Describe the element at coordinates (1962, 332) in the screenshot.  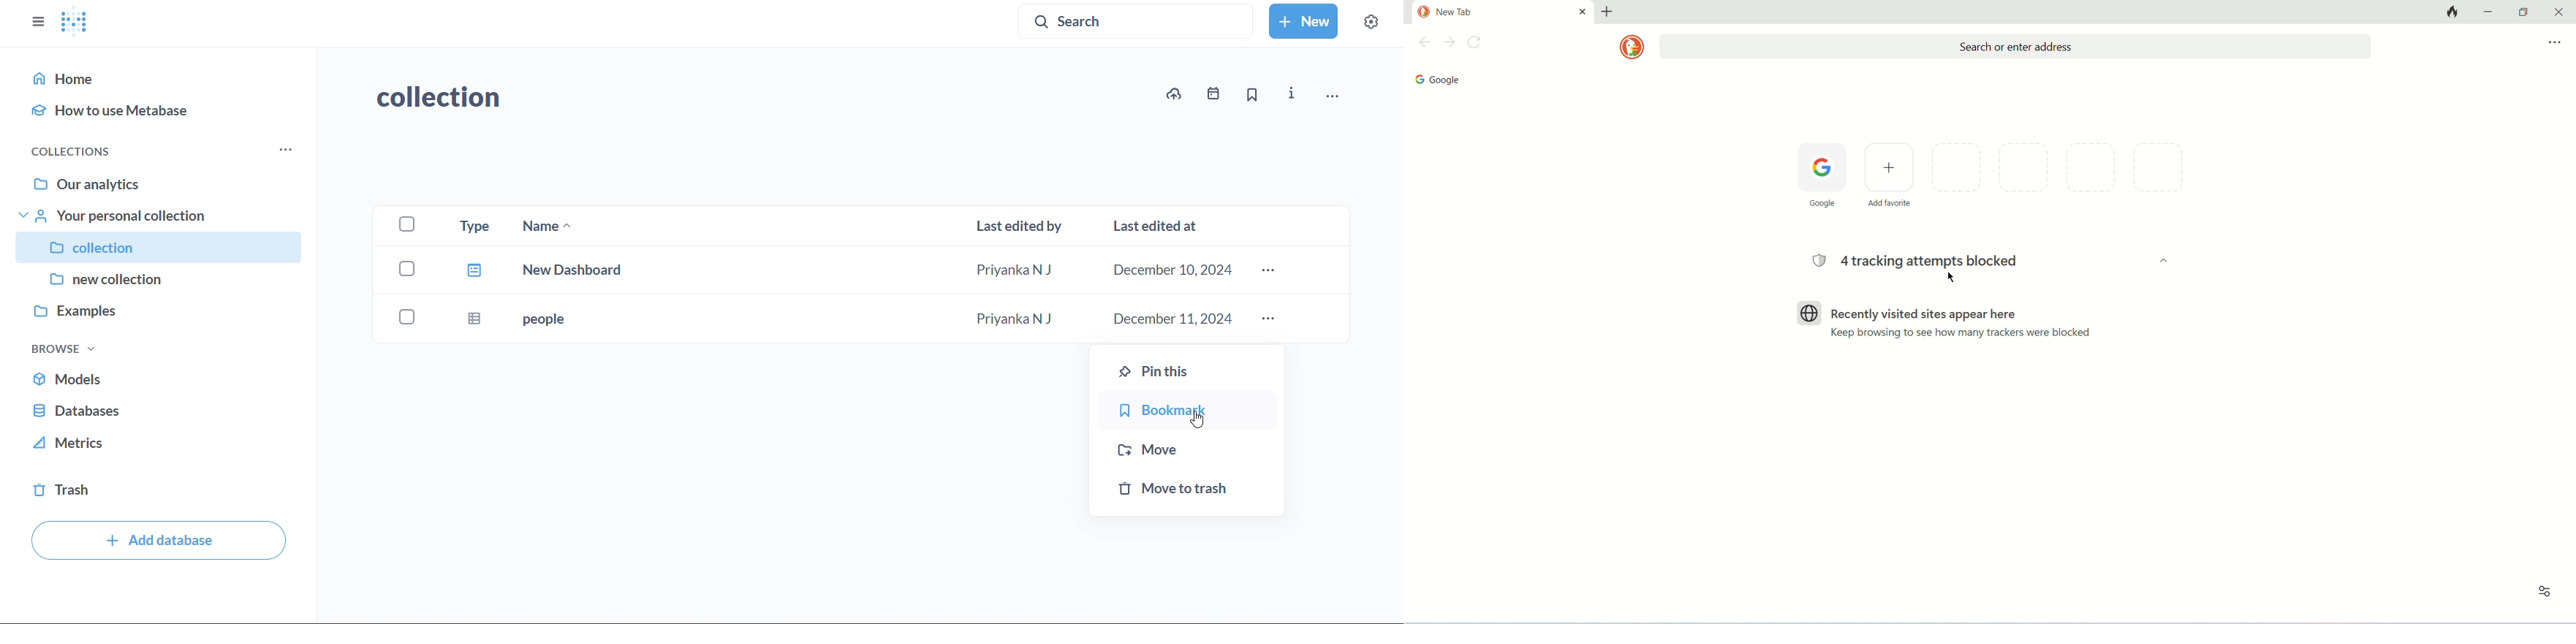
I see `keep browsing to see how many trackers were blocked` at that location.